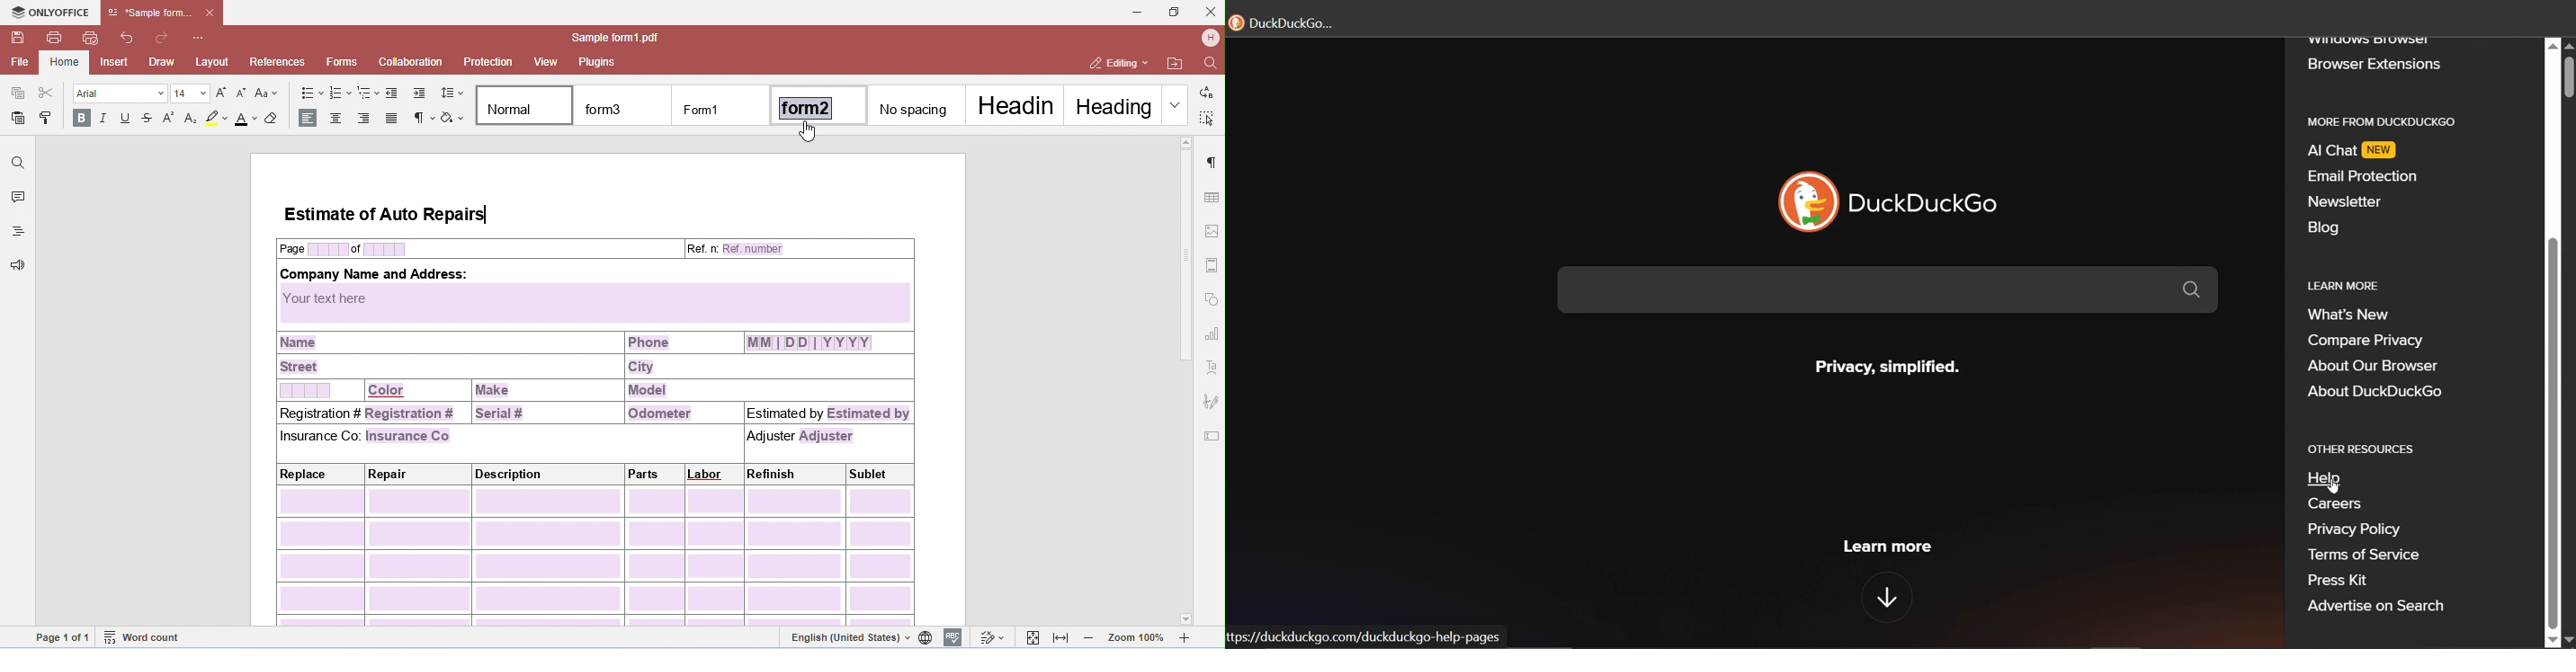 This screenshot has width=2576, height=672. I want to click on learn more, so click(1885, 547).